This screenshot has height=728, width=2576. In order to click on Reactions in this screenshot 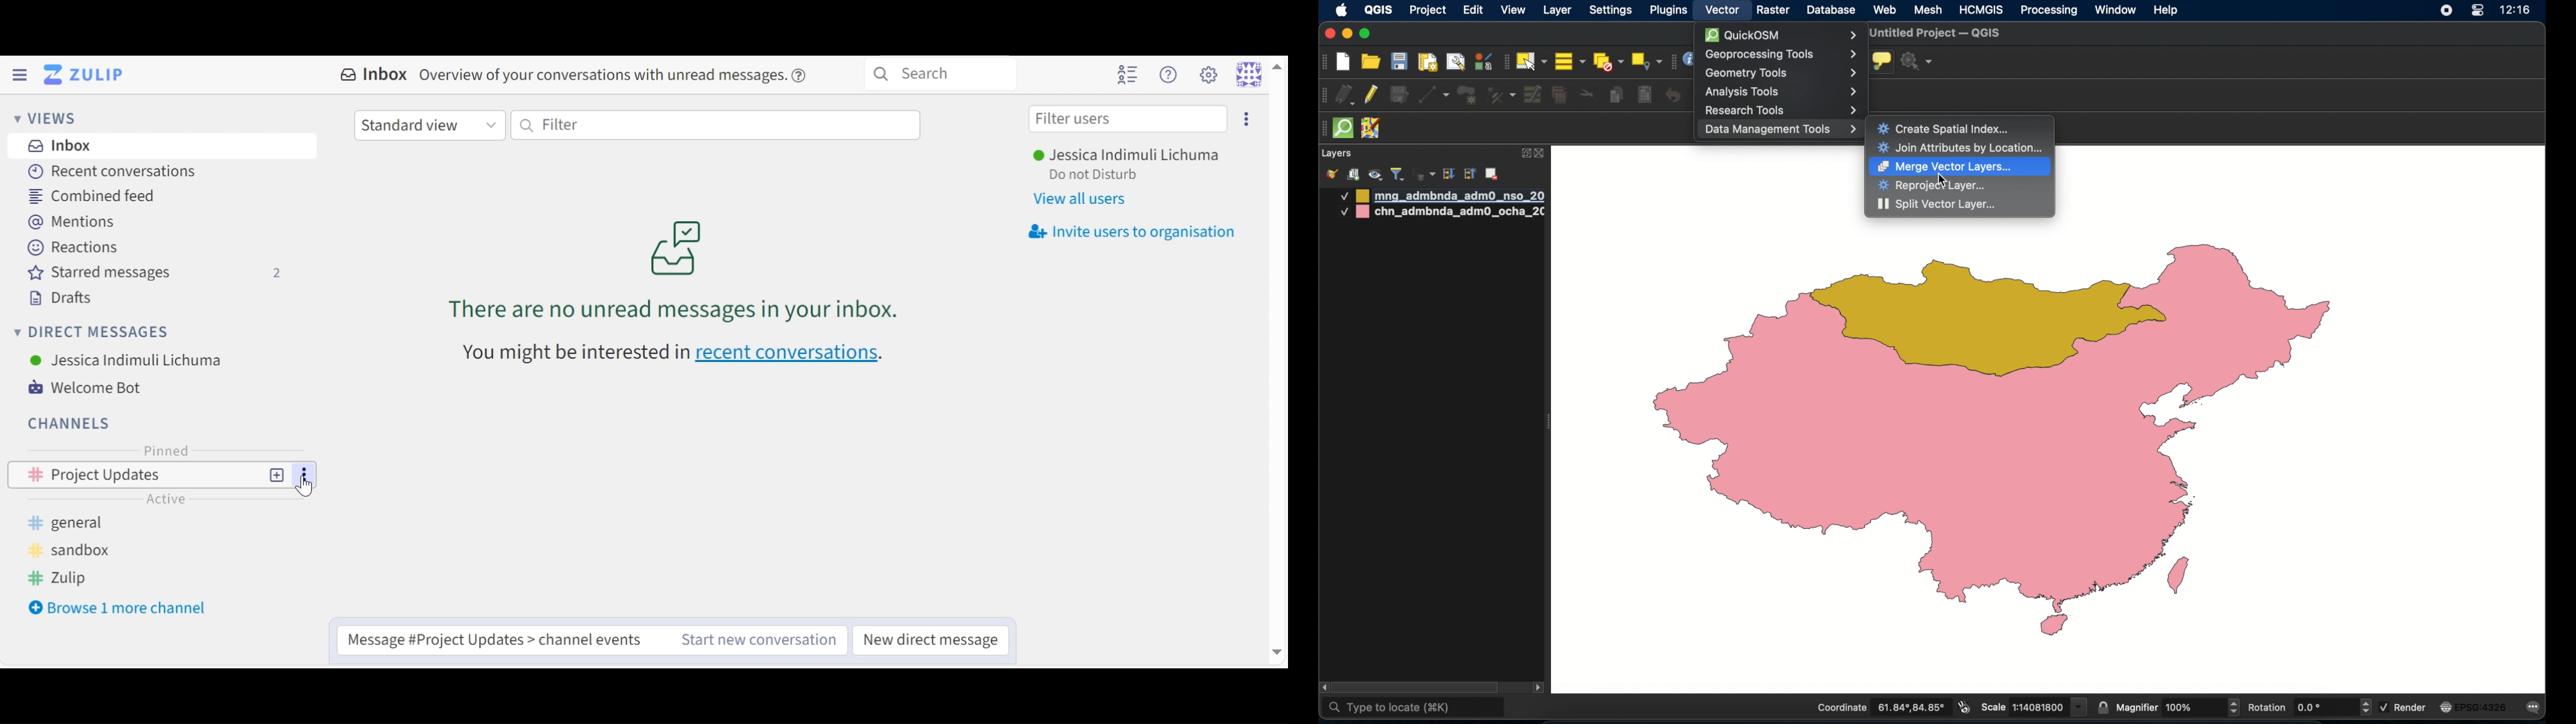, I will do `click(75, 248)`.